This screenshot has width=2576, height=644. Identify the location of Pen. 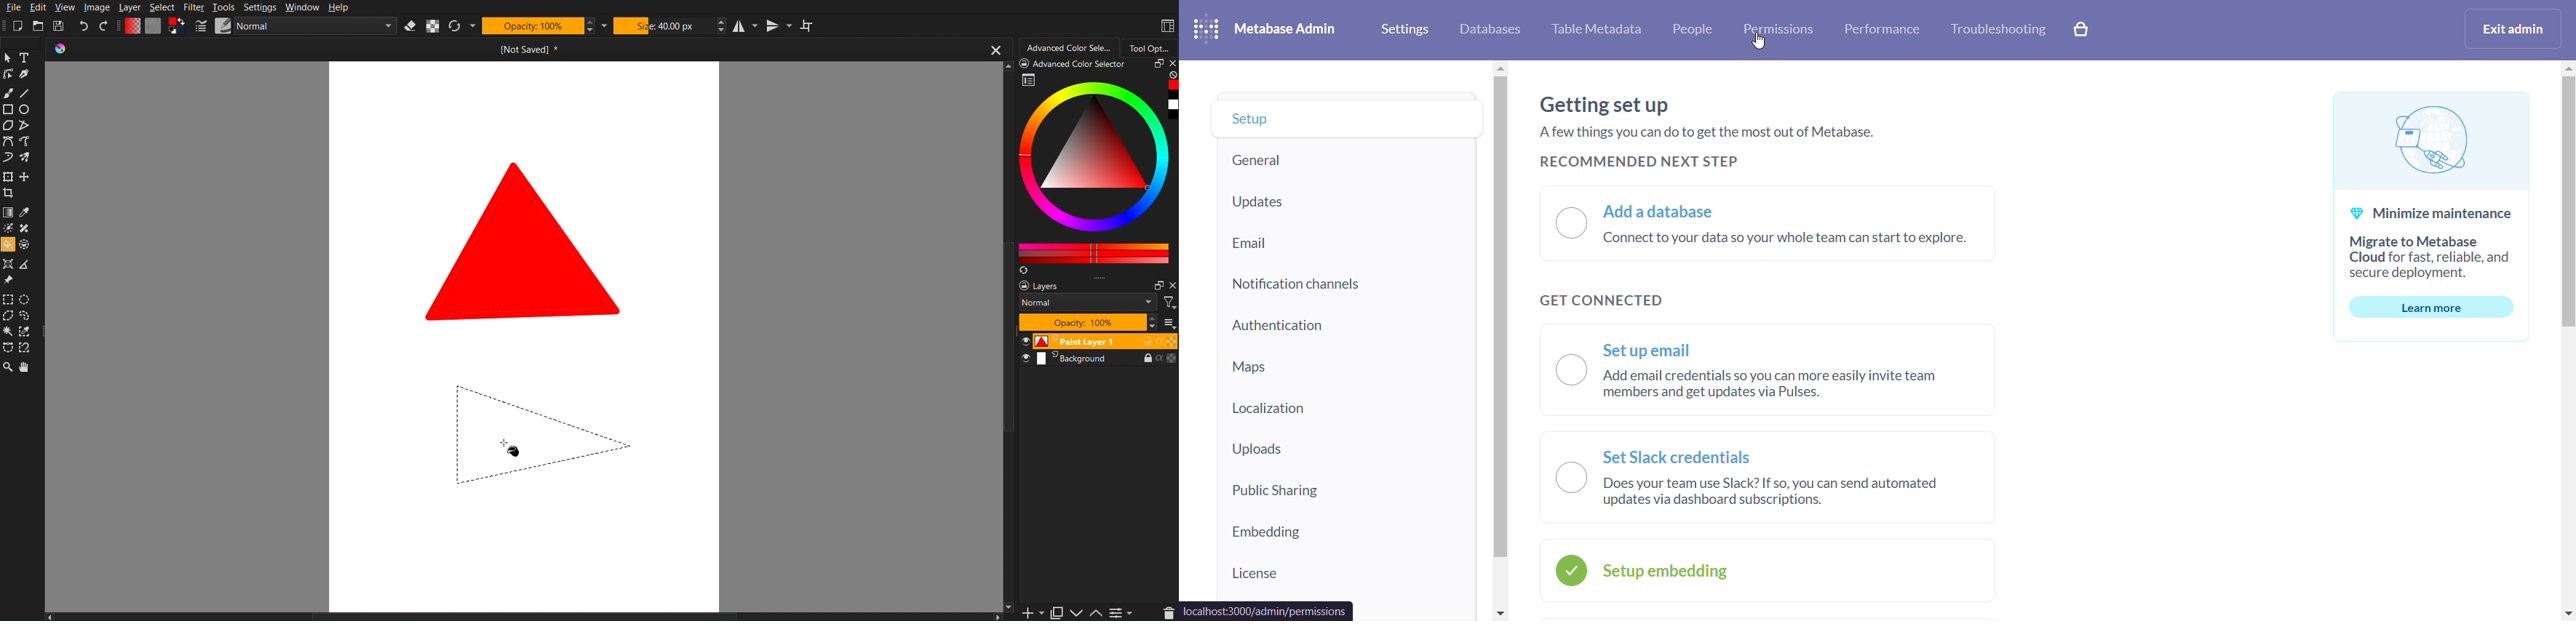
(25, 75).